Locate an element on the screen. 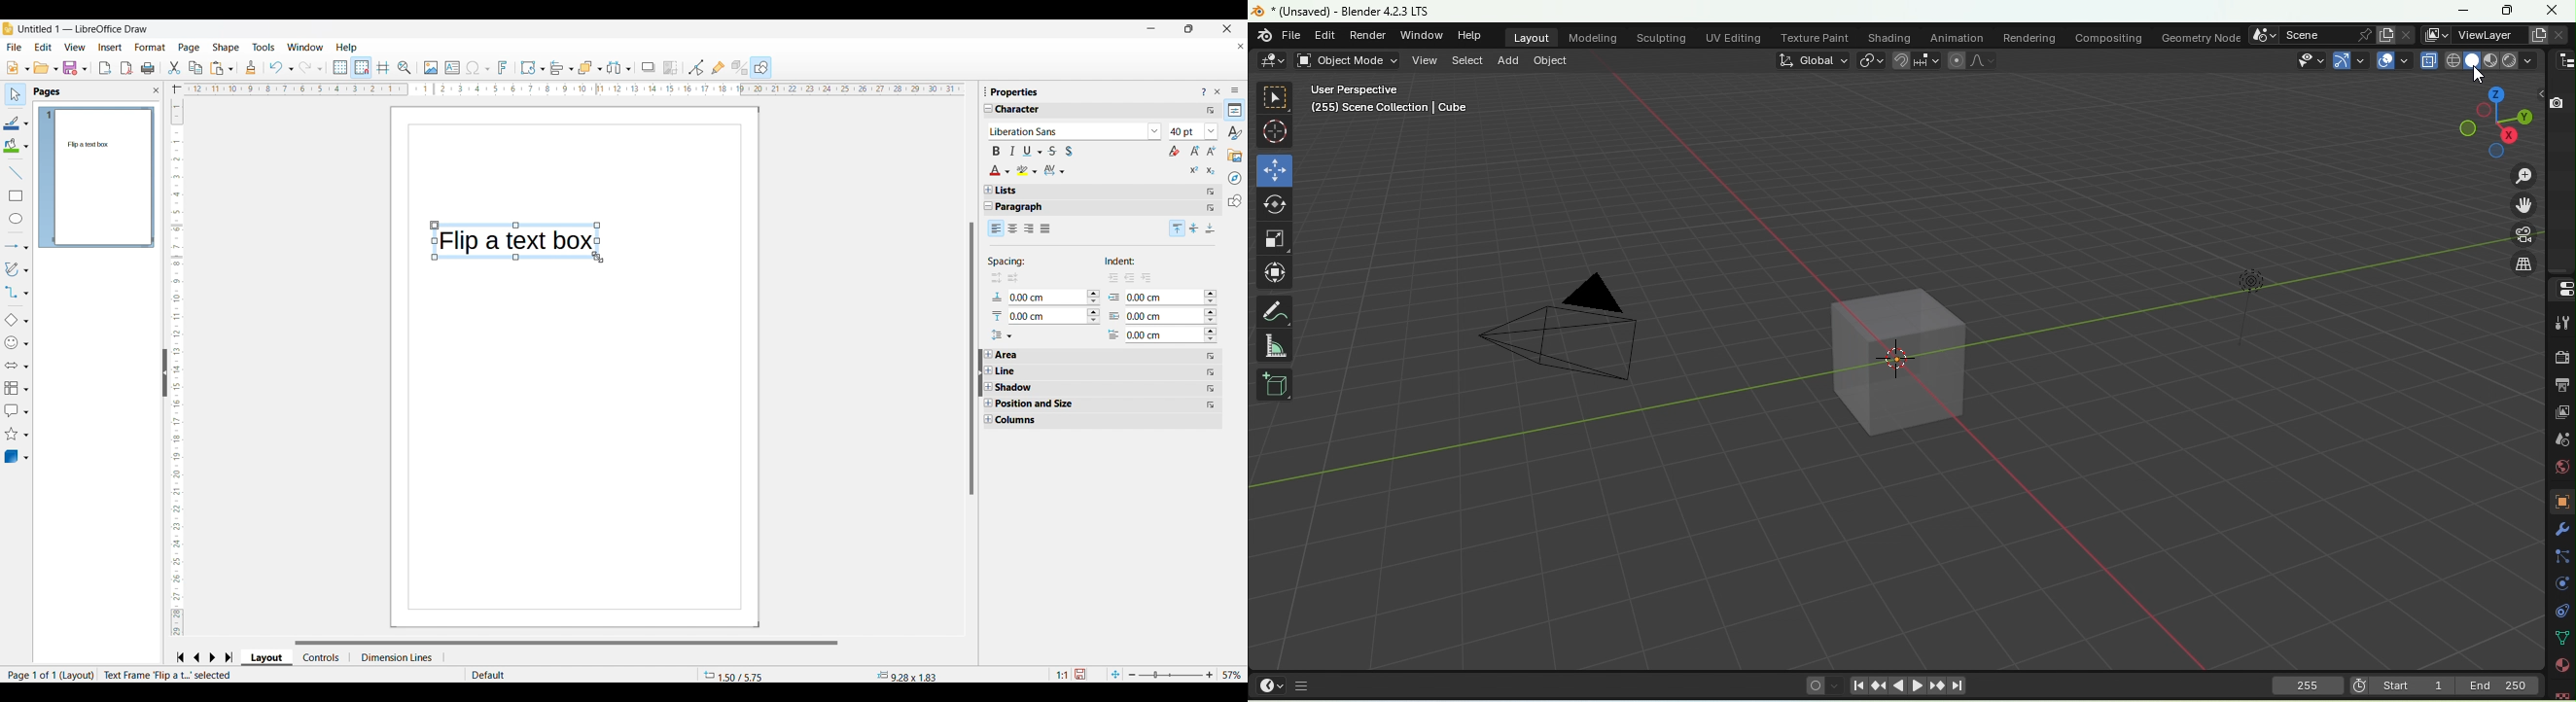 This screenshot has width=2576, height=728. Flip a text box is located at coordinates (513, 238).